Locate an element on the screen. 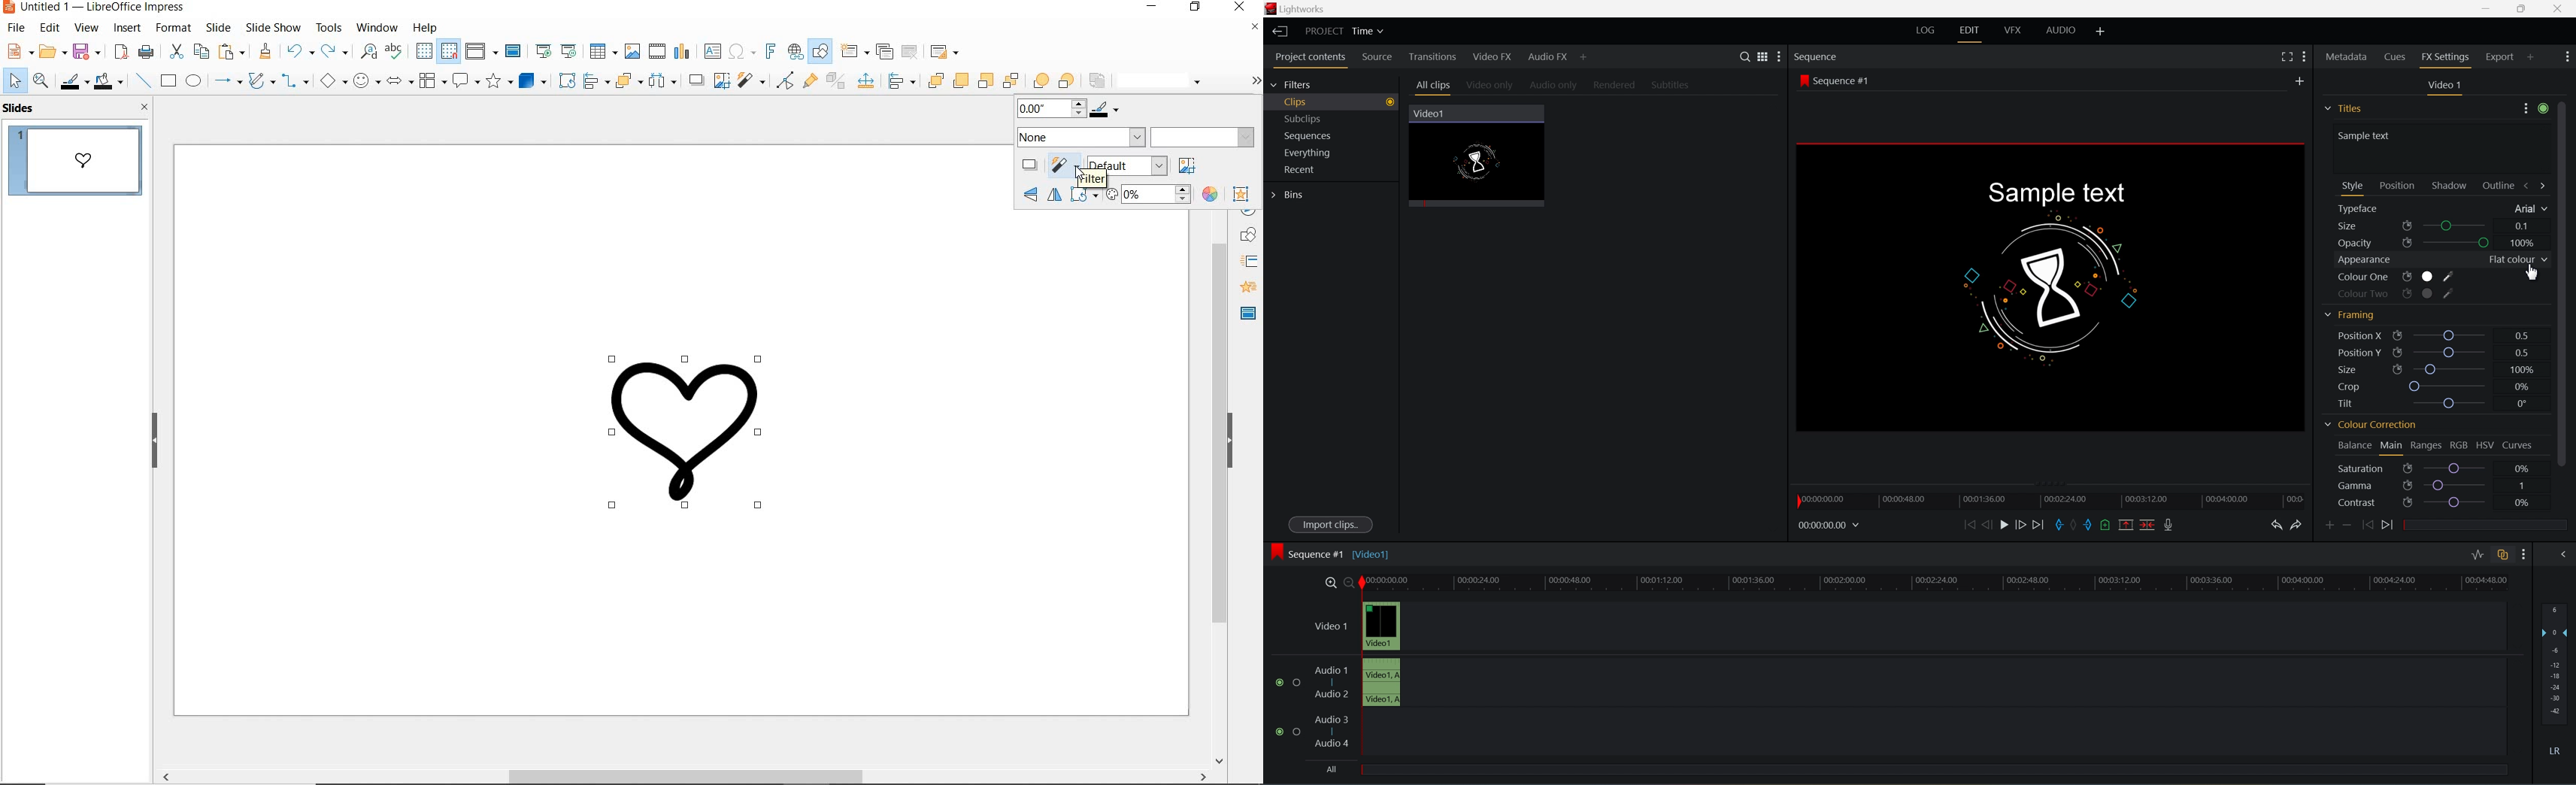 The height and width of the screenshot is (812, 2576). clone formatting is located at coordinates (264, 52).